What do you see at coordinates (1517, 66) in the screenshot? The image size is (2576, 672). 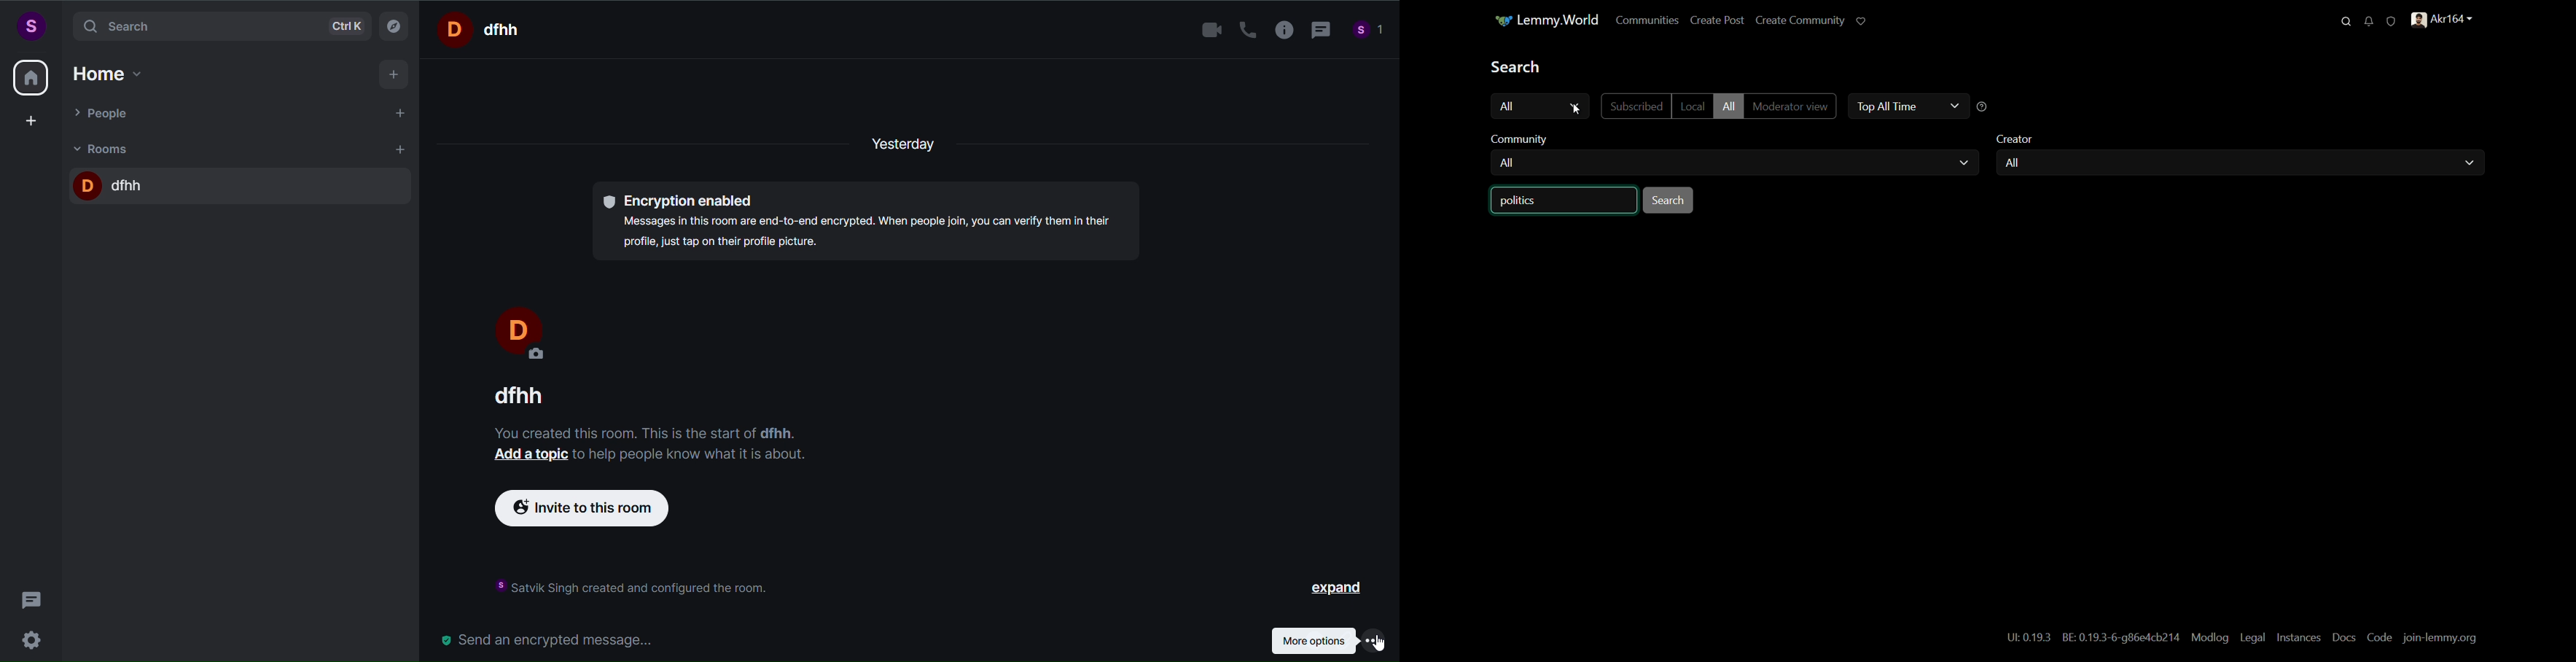 I see `search` at bounding box center [1517, 66].